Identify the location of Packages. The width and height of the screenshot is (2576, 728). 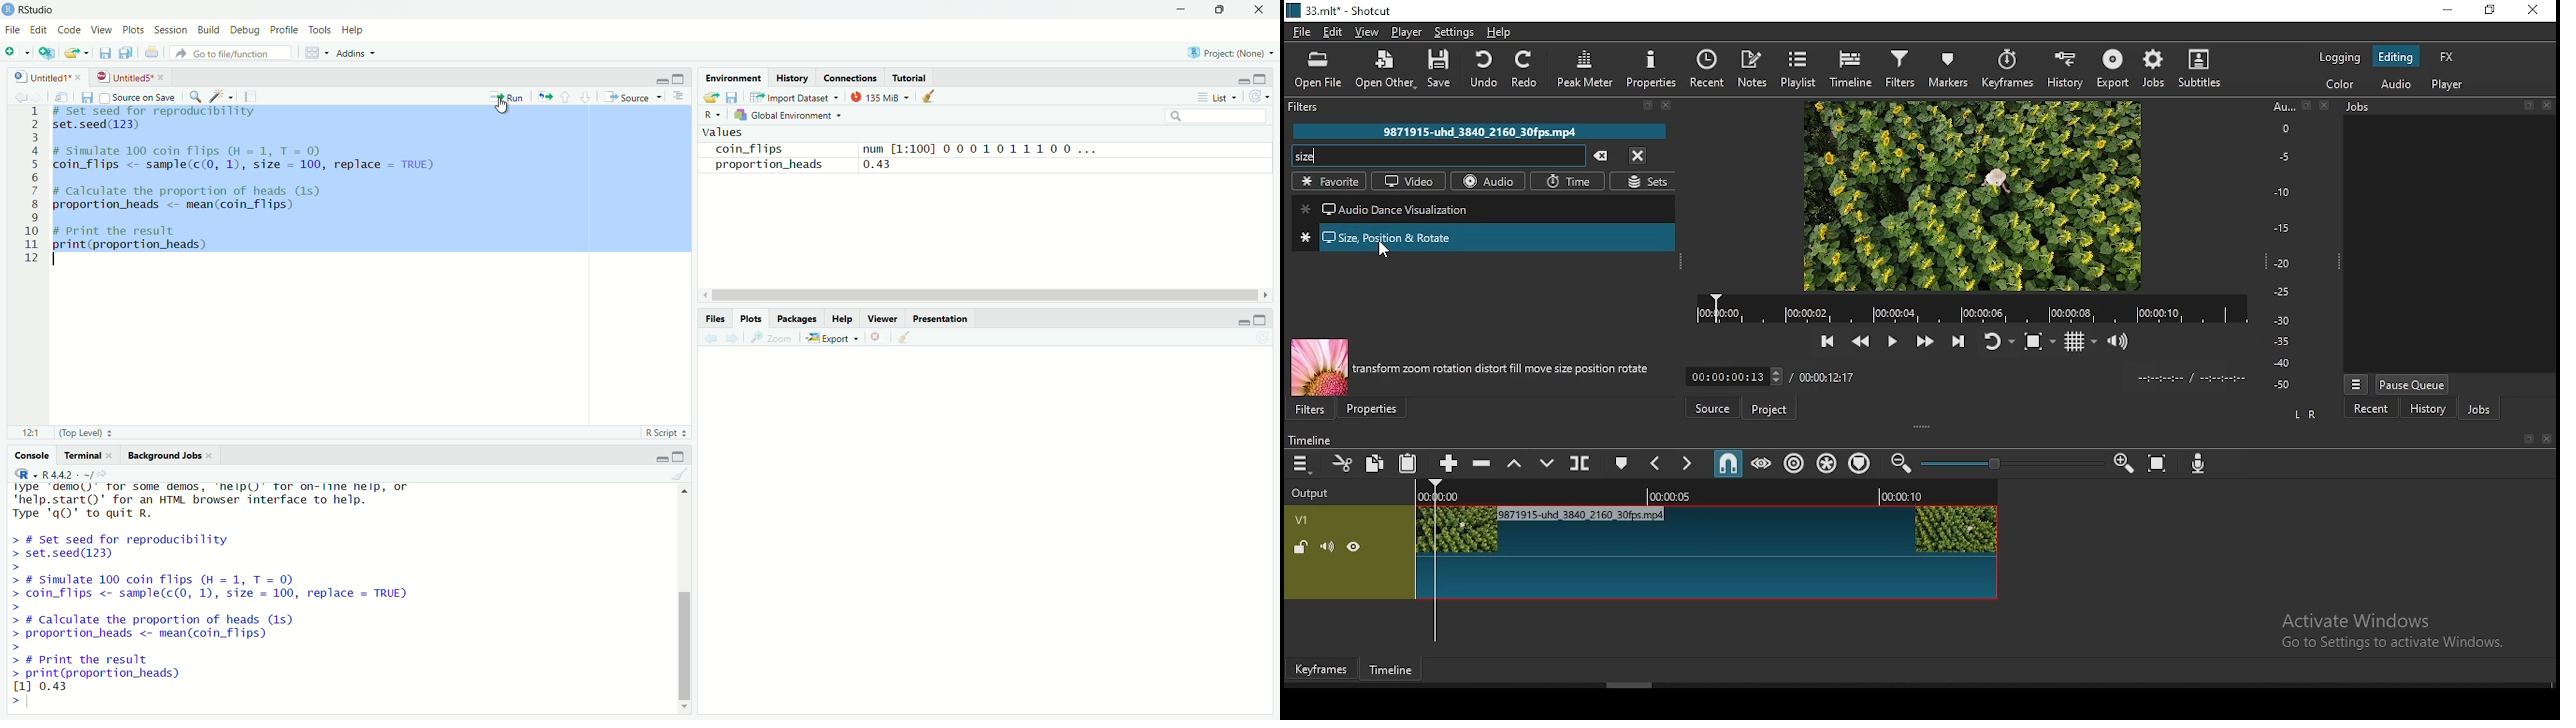
(797, 319).